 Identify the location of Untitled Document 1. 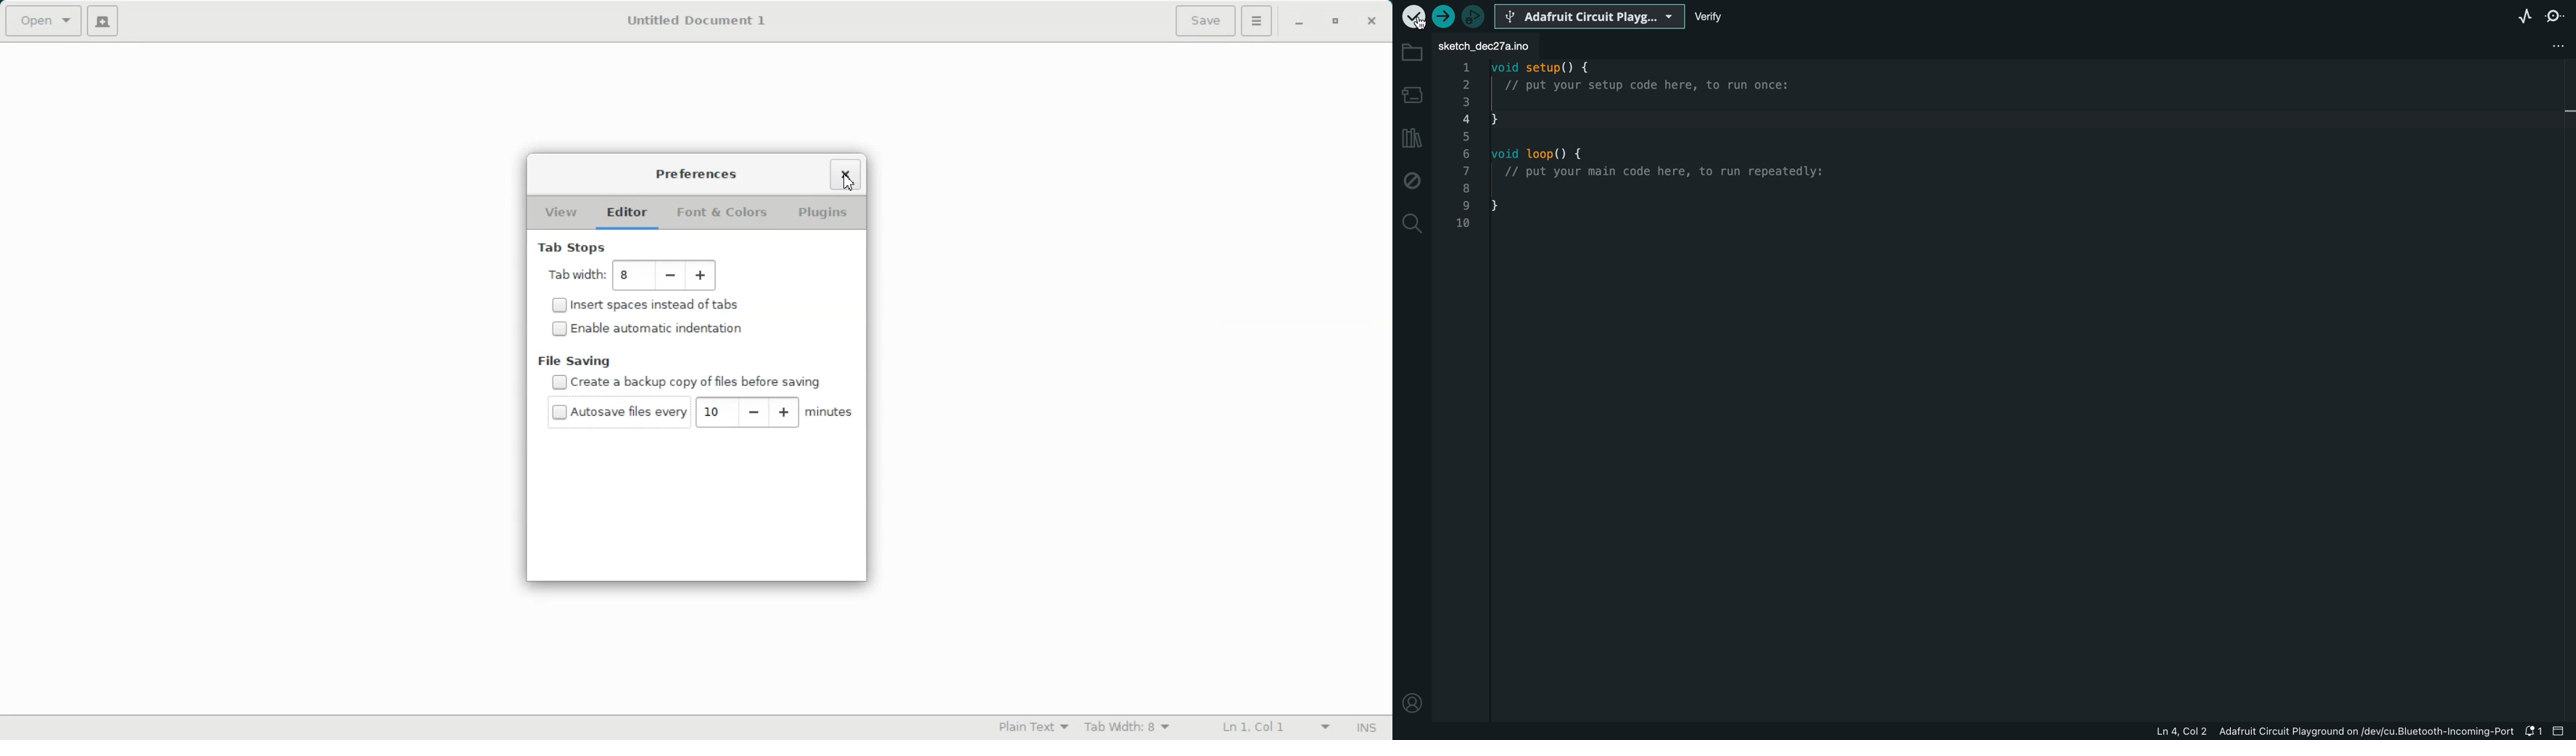
(693, 20).